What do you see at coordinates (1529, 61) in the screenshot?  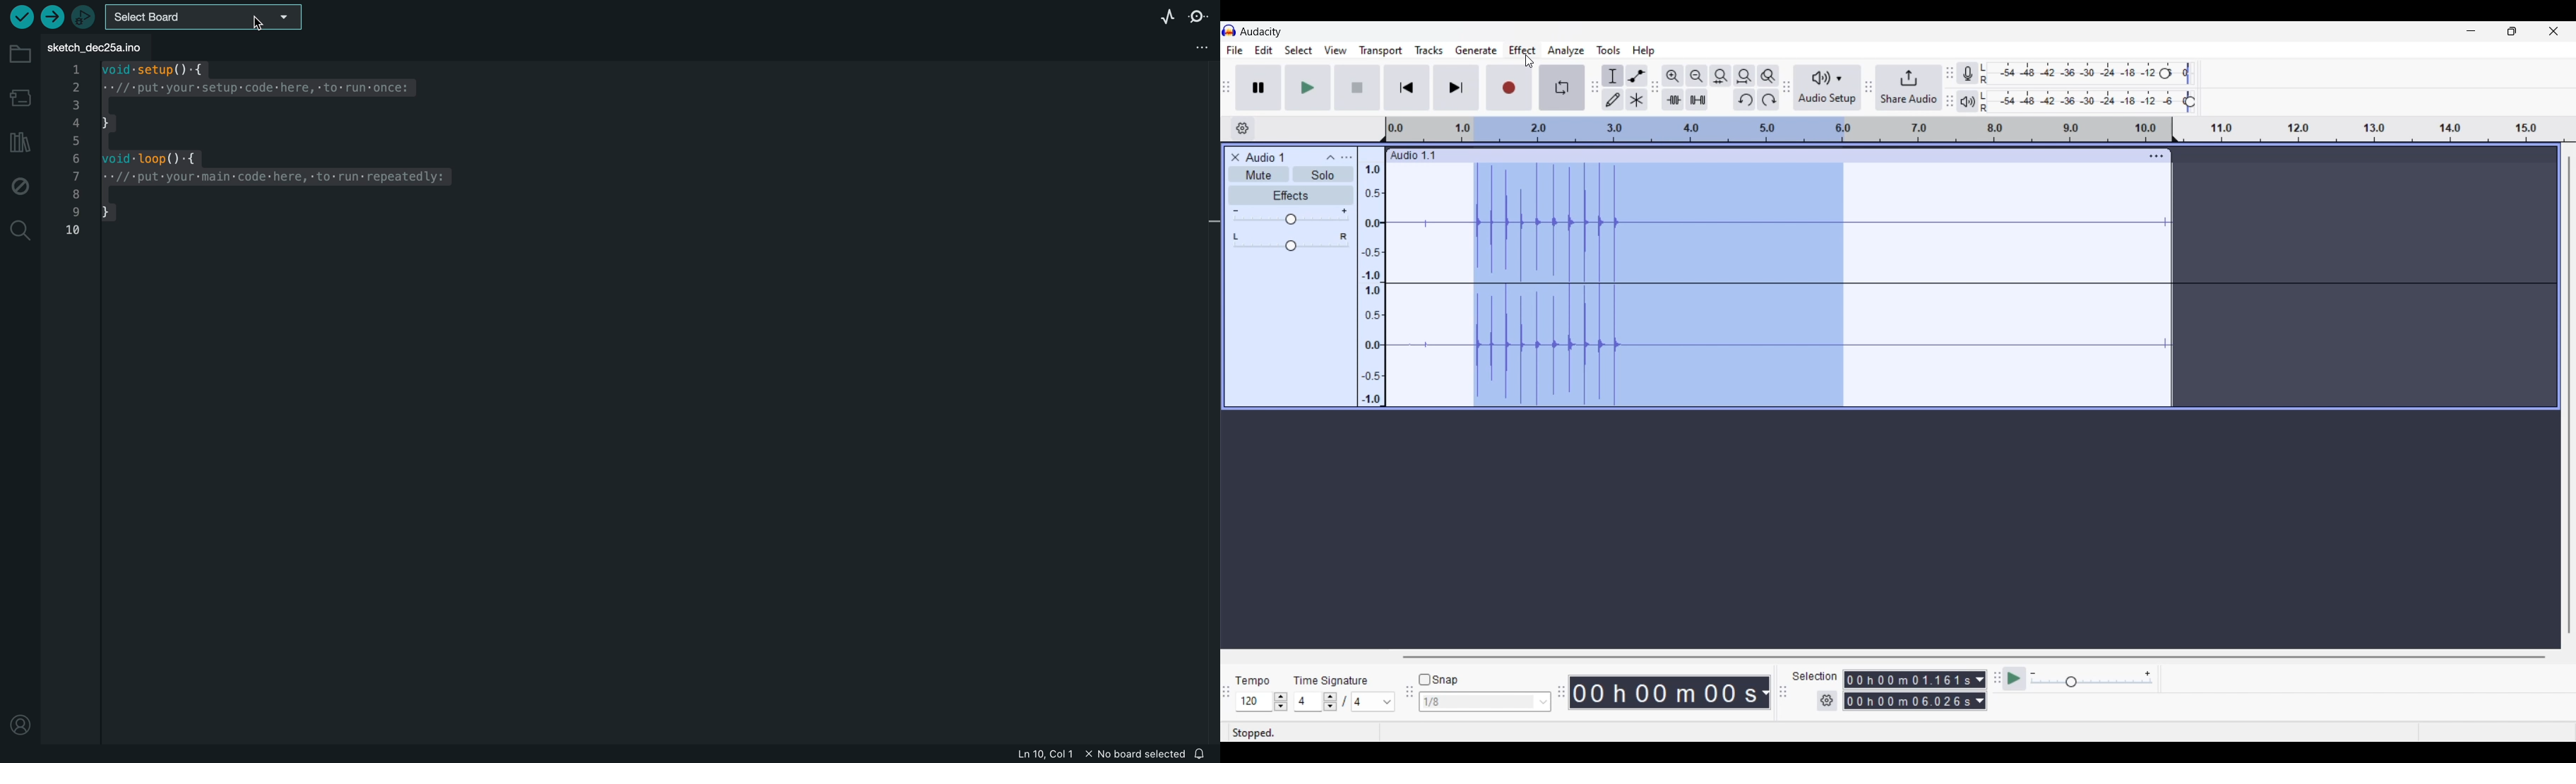 I see `Cursor clicking on Effects menu` at bounding box center [1529, 61].